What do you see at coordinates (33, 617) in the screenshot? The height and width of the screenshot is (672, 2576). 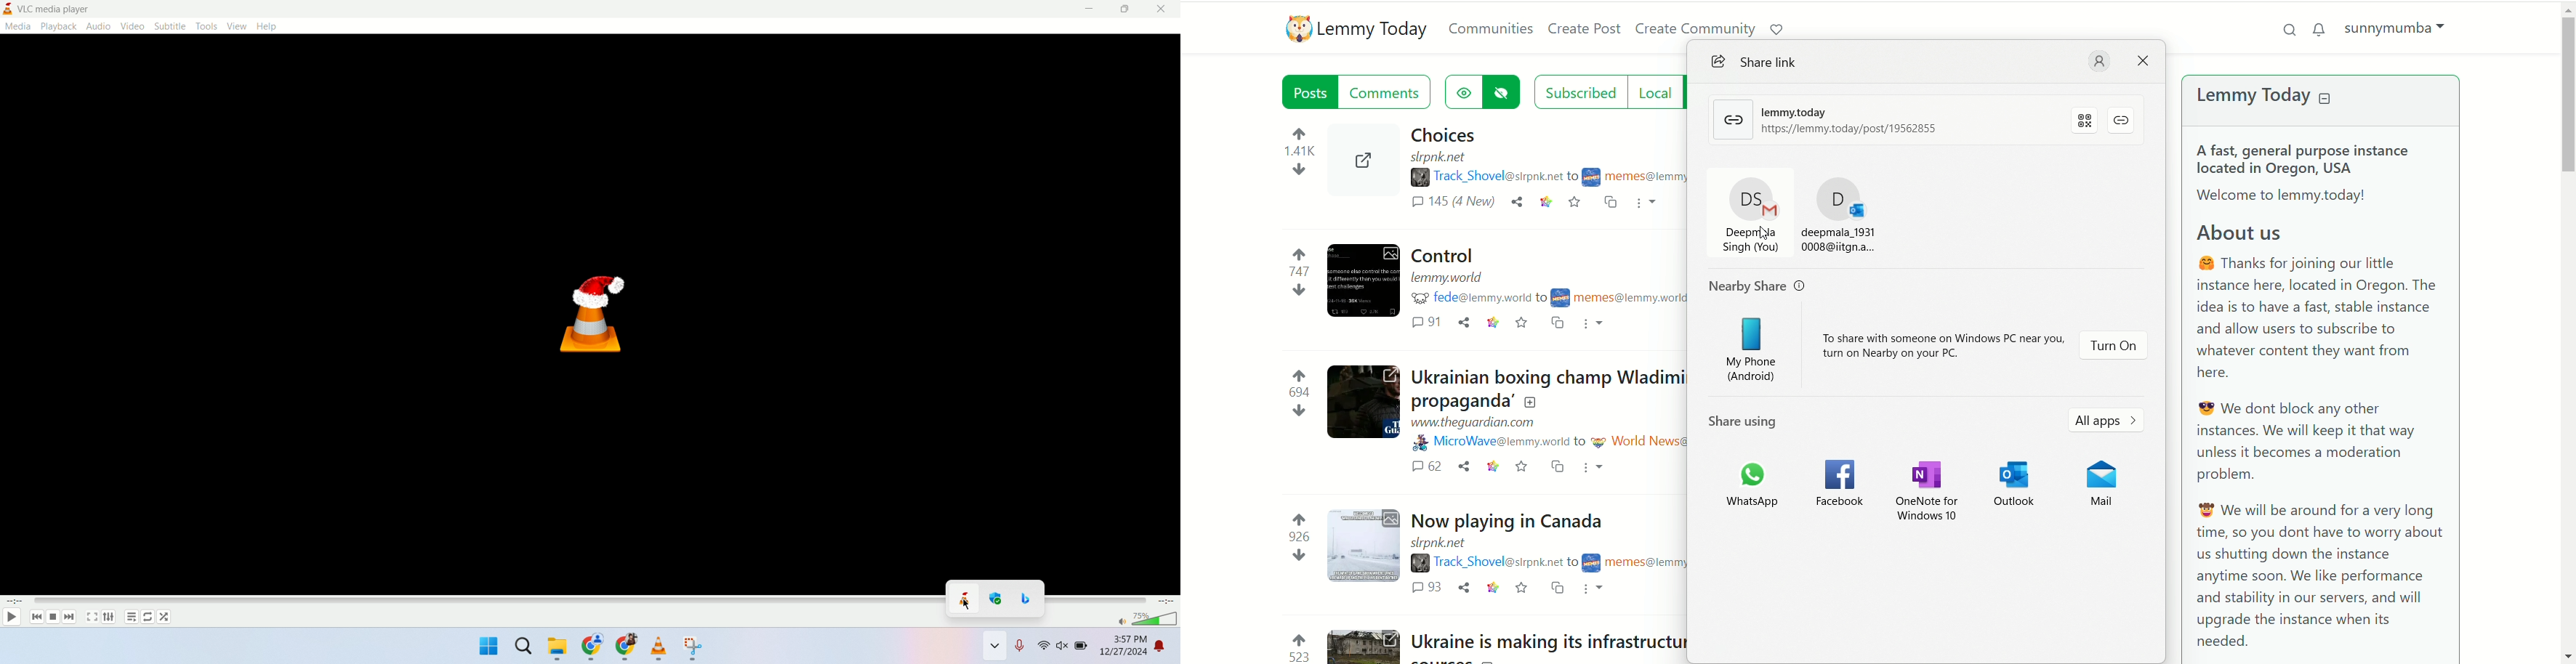 I see `previous track` at bounding box center [33, 617].